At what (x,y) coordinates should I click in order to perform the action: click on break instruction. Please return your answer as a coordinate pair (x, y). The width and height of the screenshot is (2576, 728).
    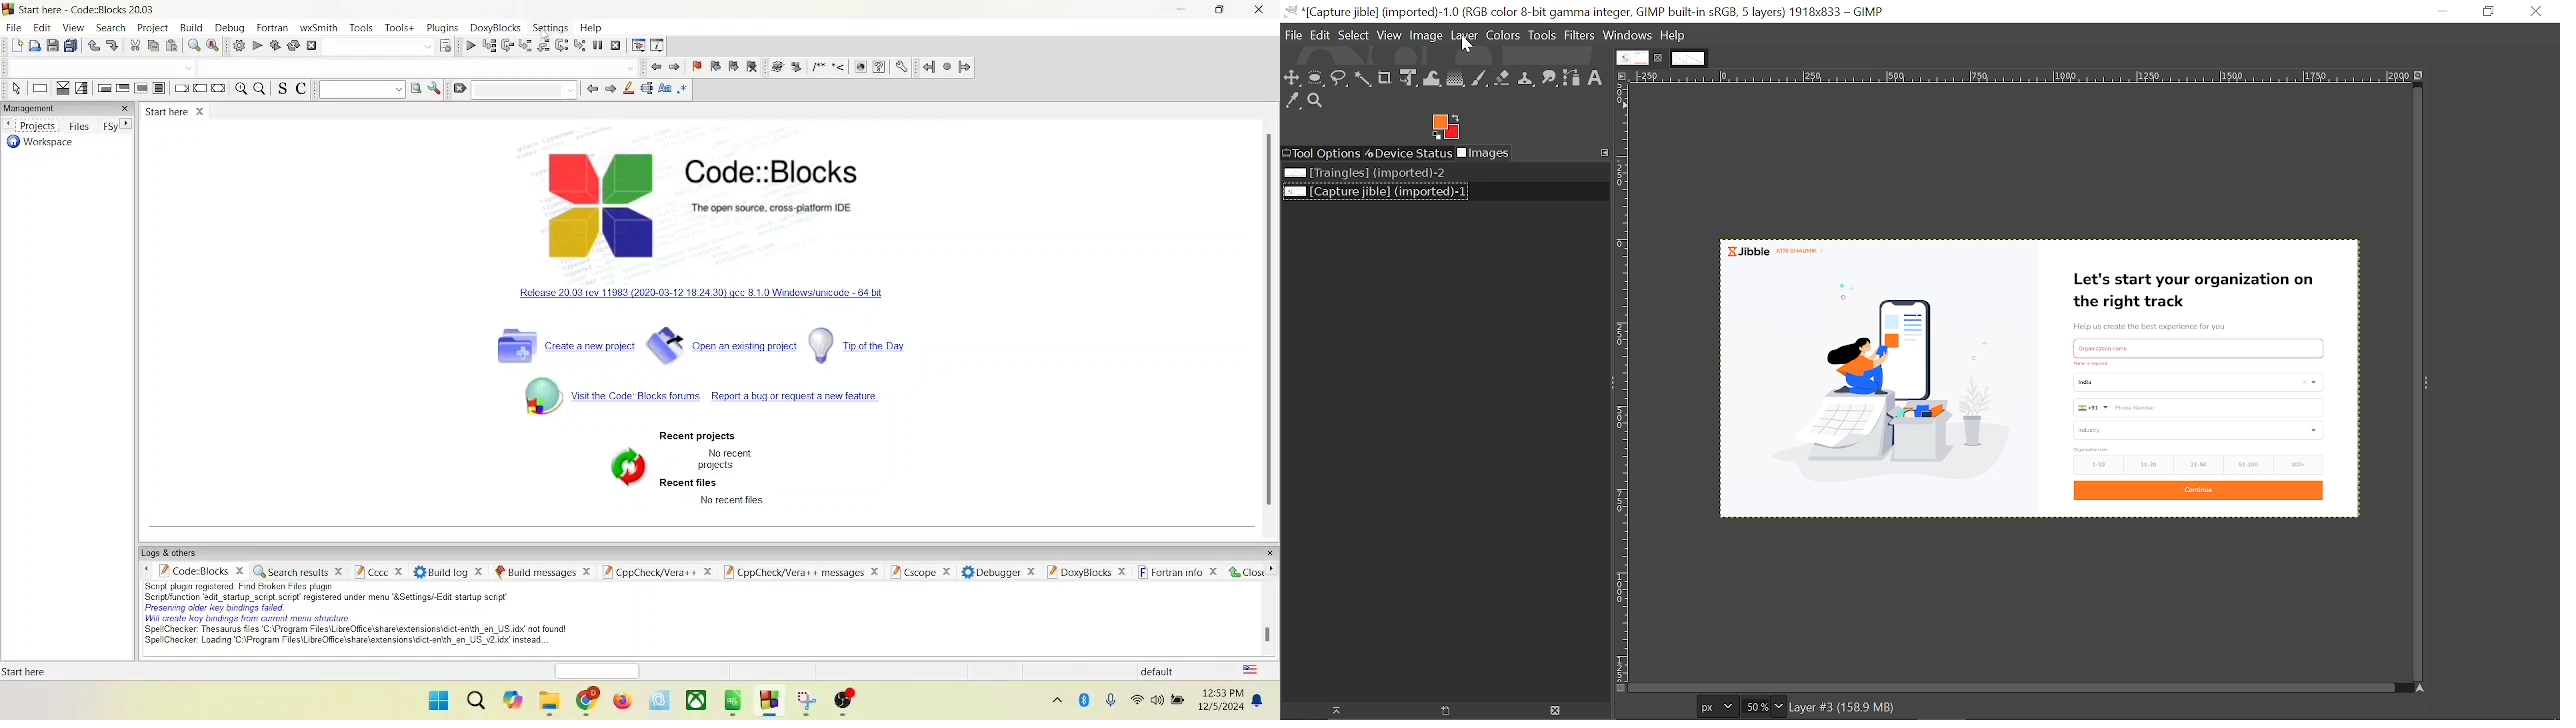
    Looking at the image, I should click on (180, 88).